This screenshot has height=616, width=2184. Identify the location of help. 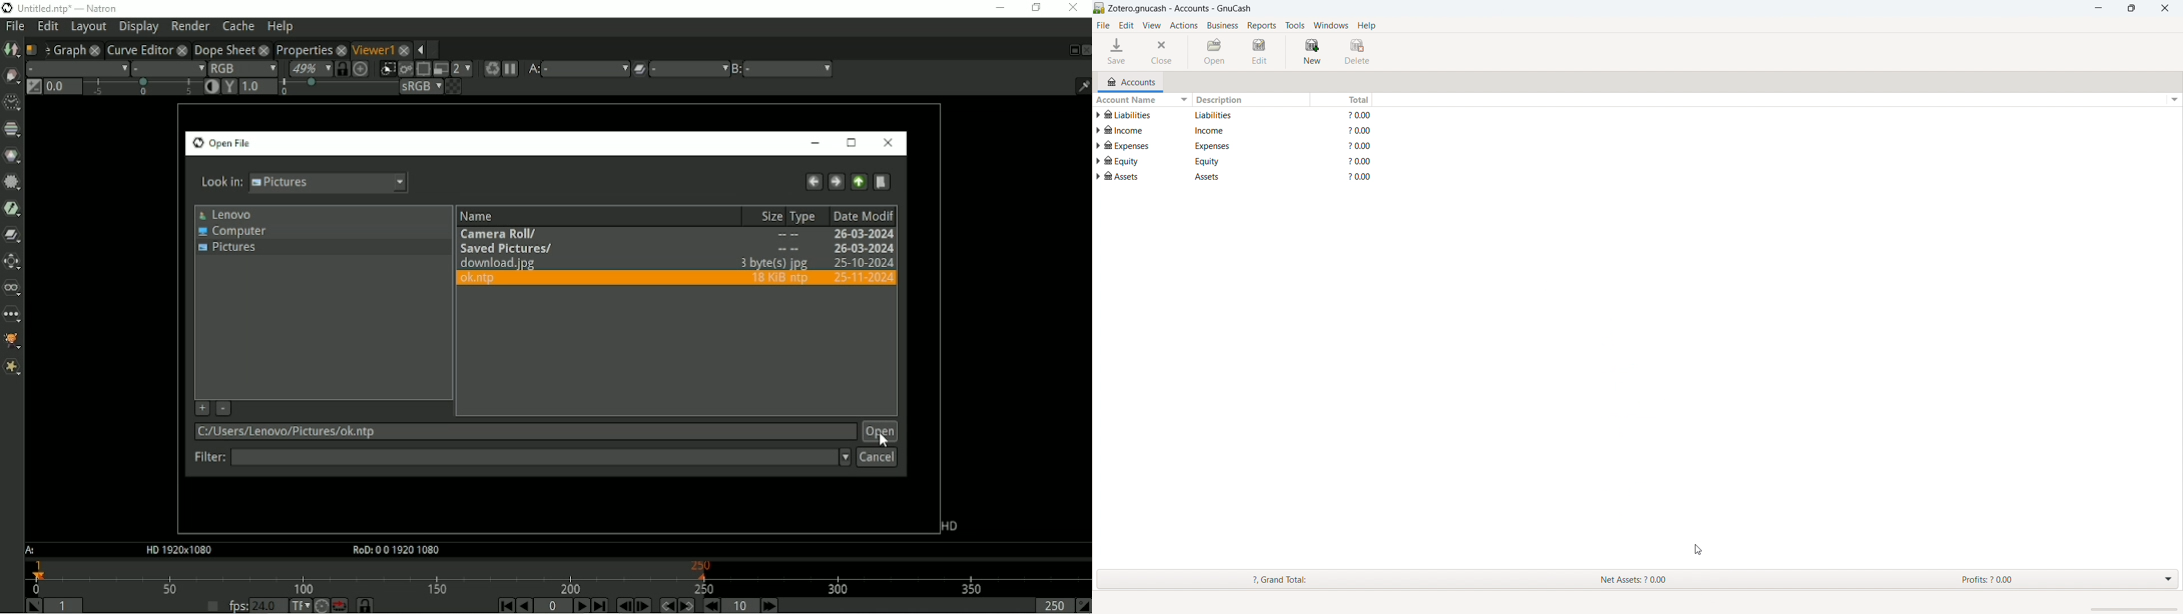
(1368, 25).